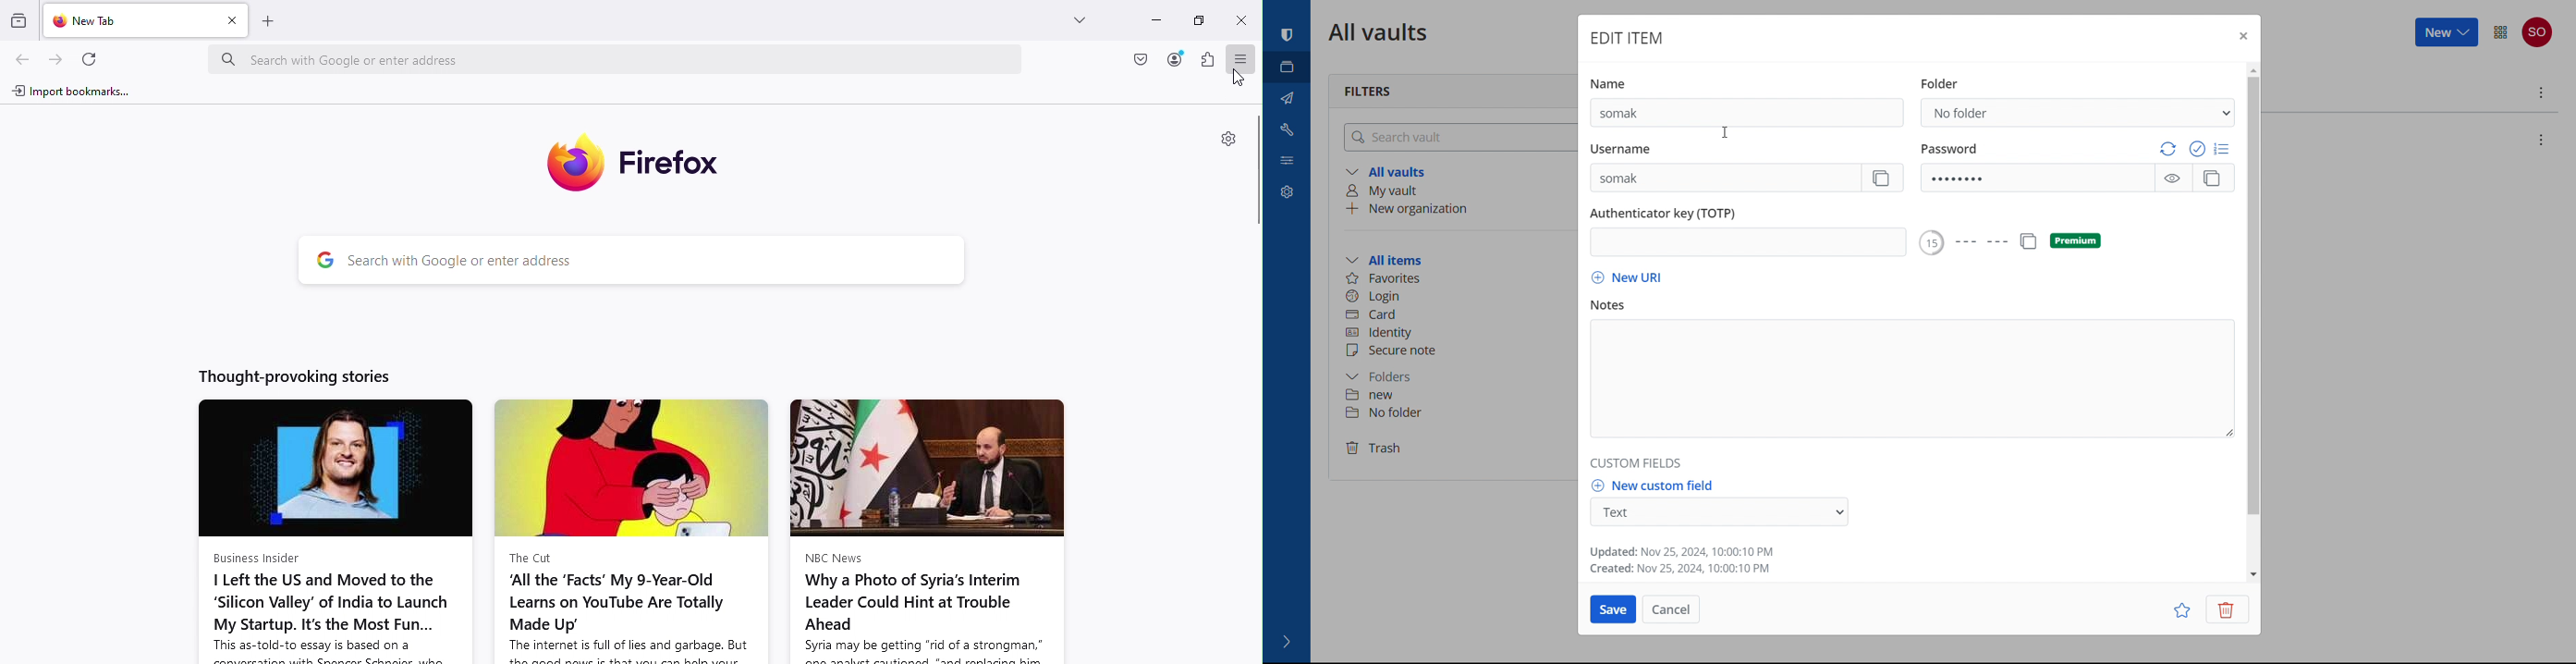 The width and height of the screenshot is (2576, 672). Describe the element at coordinates (294, 378) in the screenshot. I see `Thought-provoking stories` at that location.